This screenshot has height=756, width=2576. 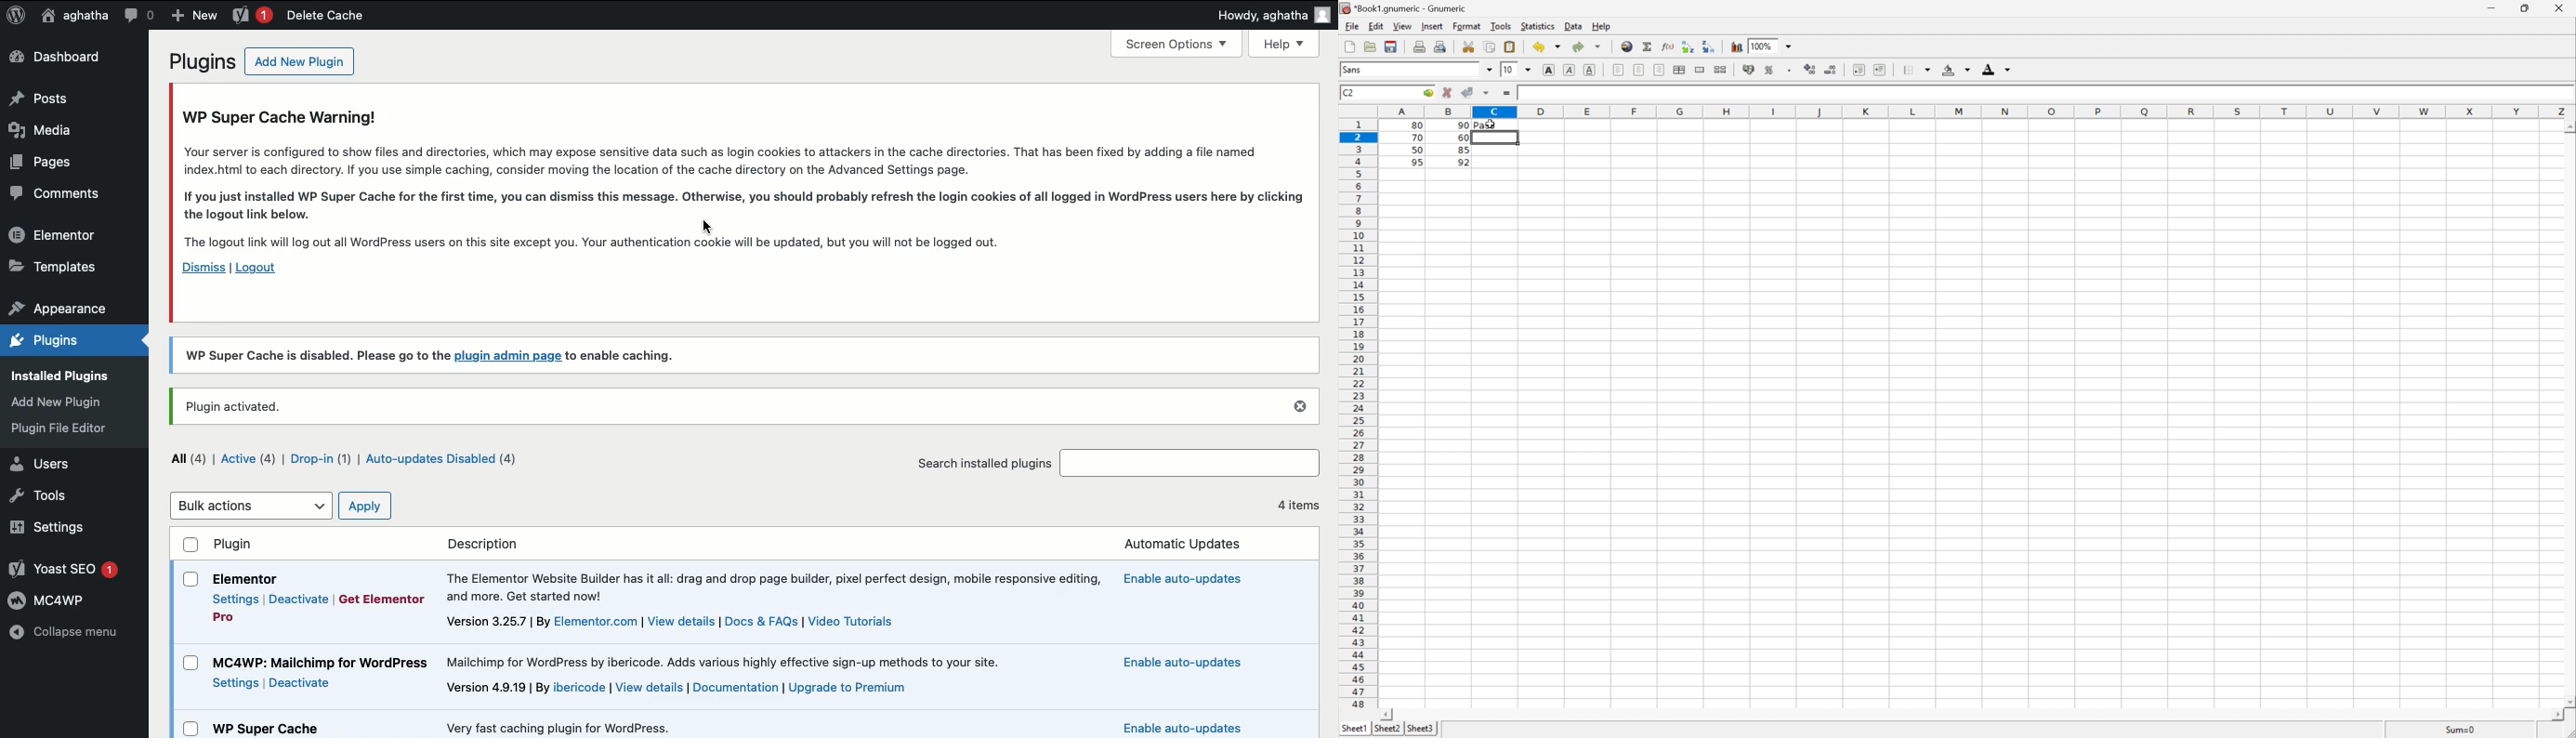 What do you see at coordinates (1417, 162) in the screenshot?
I see `95` at bounding box center [1417, 162].